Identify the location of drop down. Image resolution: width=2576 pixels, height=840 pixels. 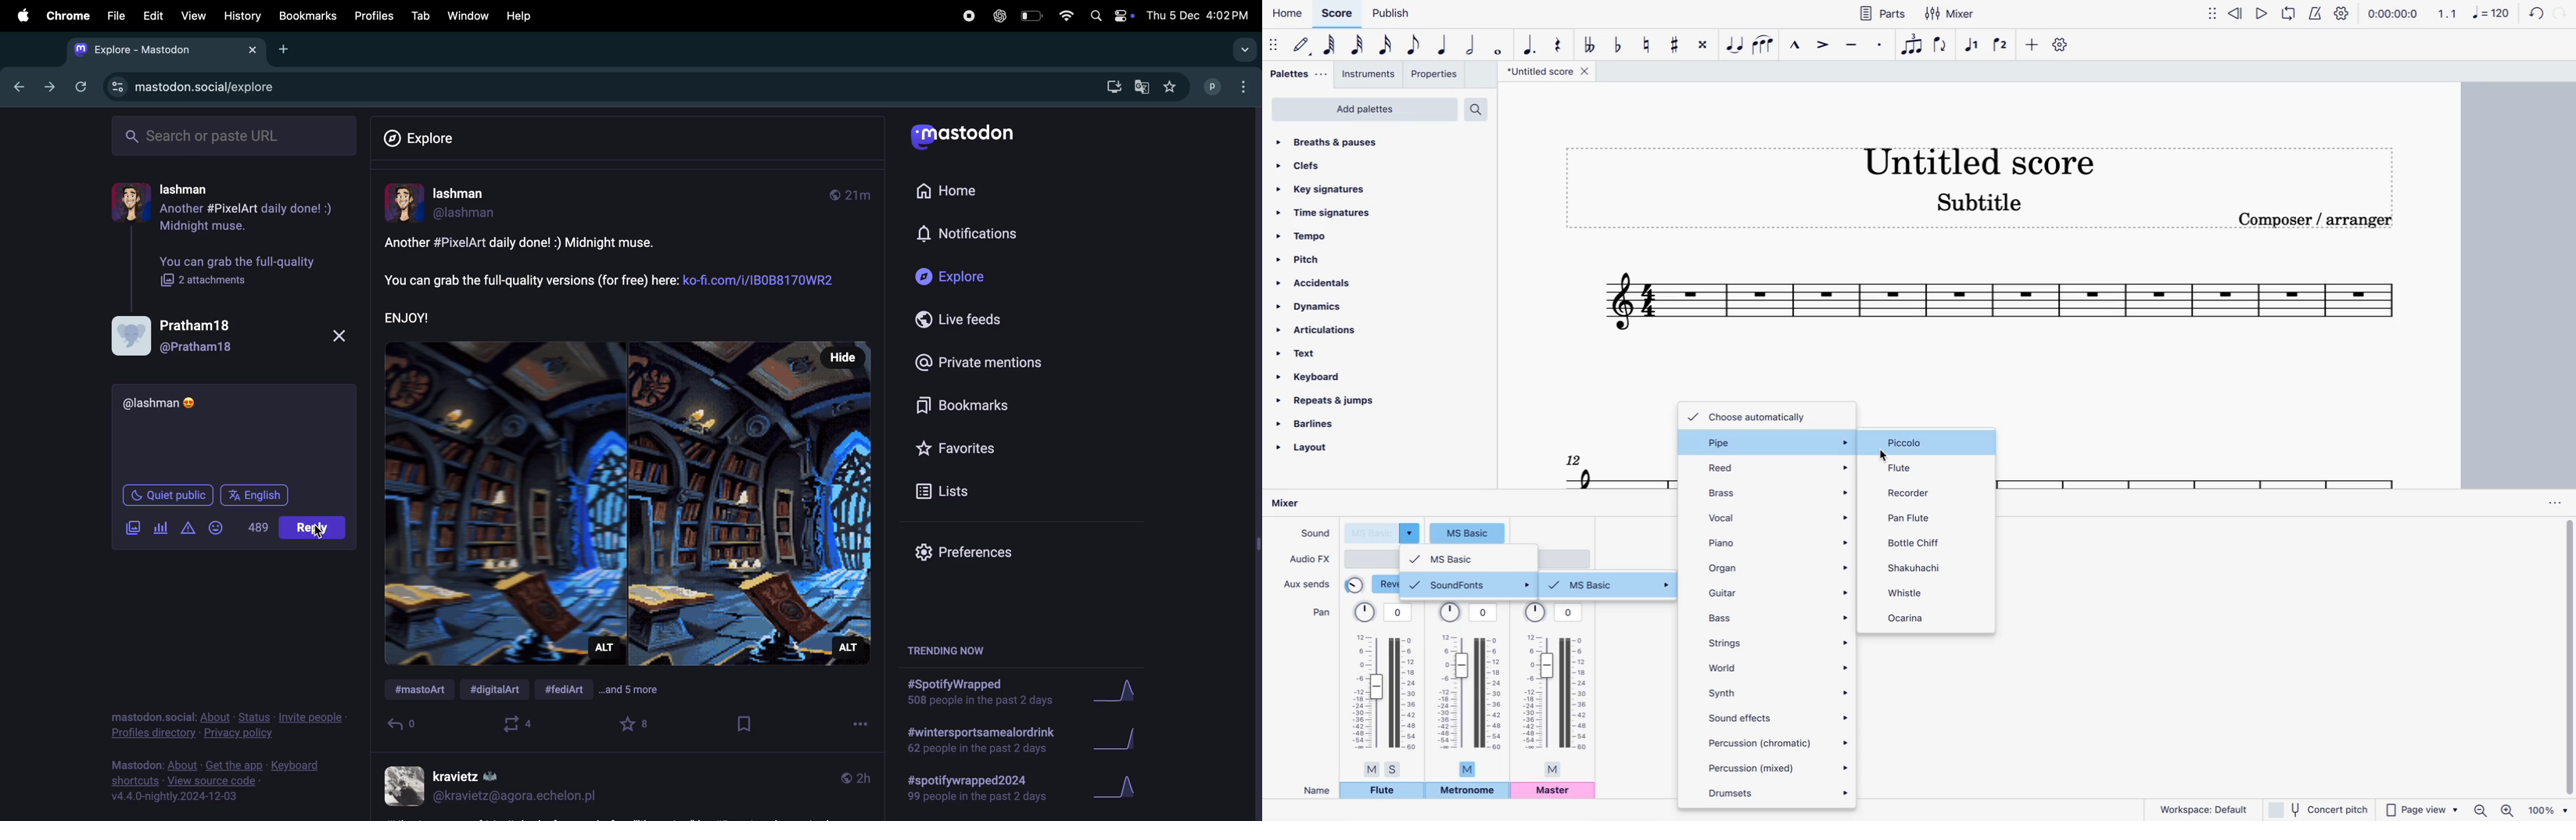
(1243, 52).